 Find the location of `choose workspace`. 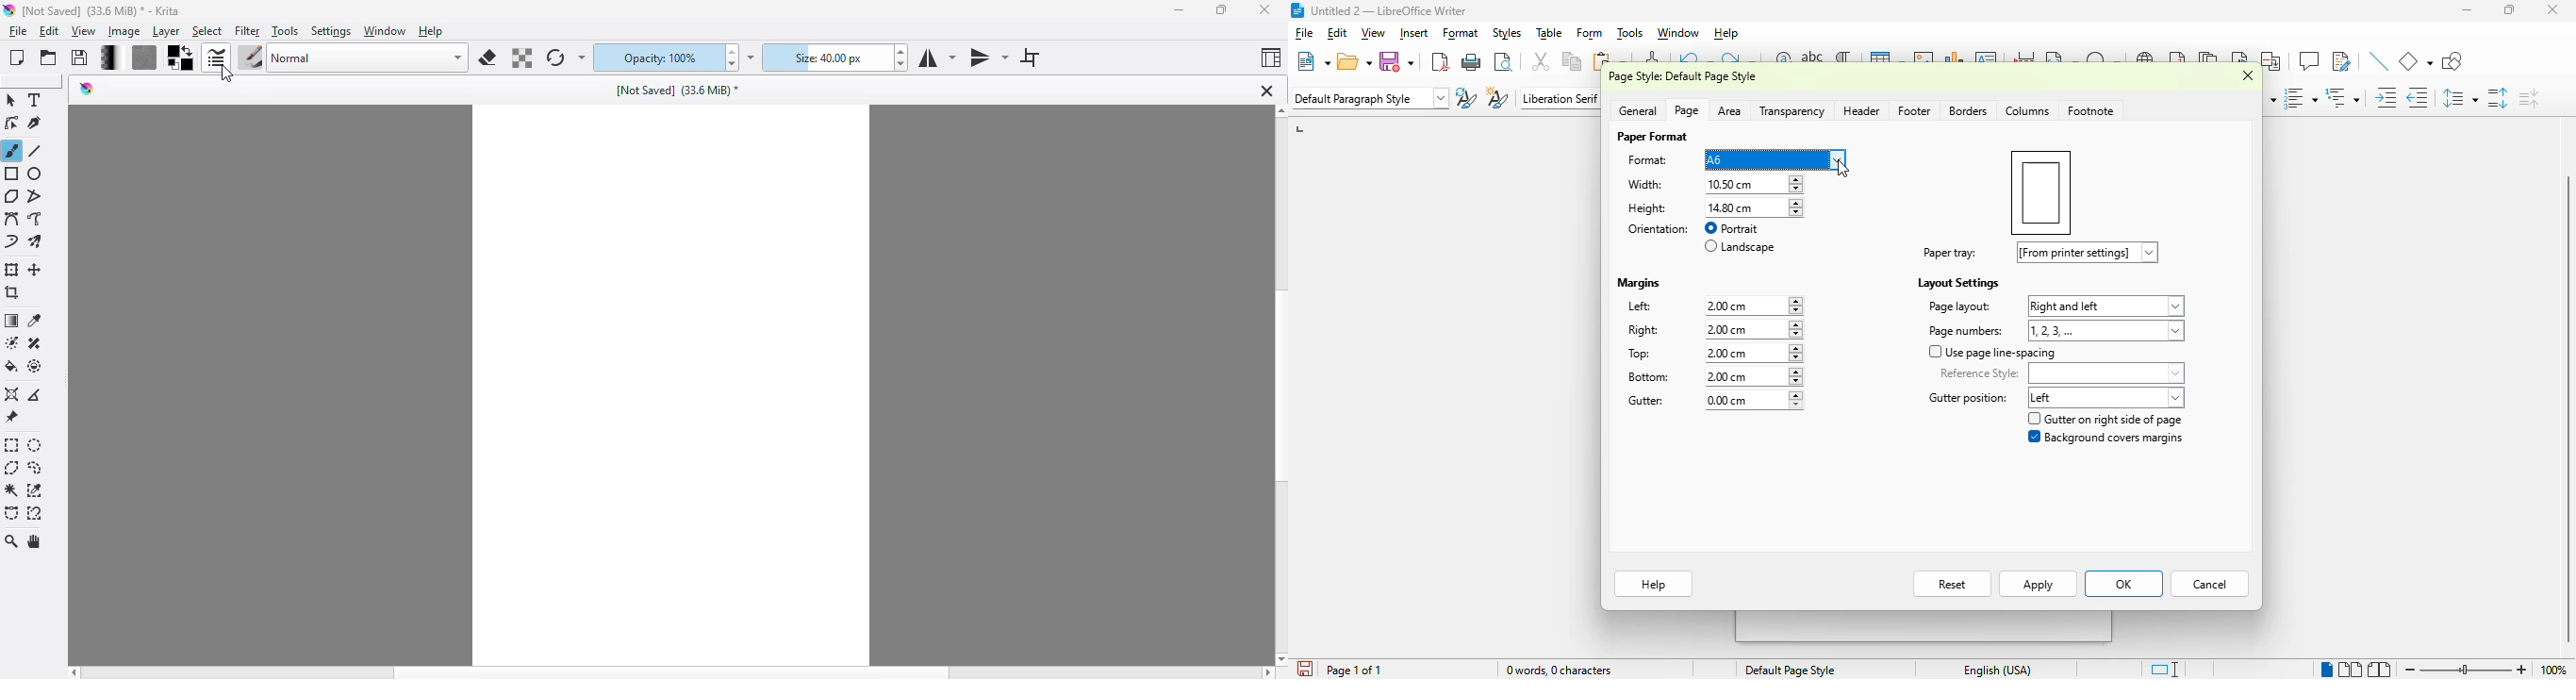

choose workspace is located at coordinates (1270, 59).